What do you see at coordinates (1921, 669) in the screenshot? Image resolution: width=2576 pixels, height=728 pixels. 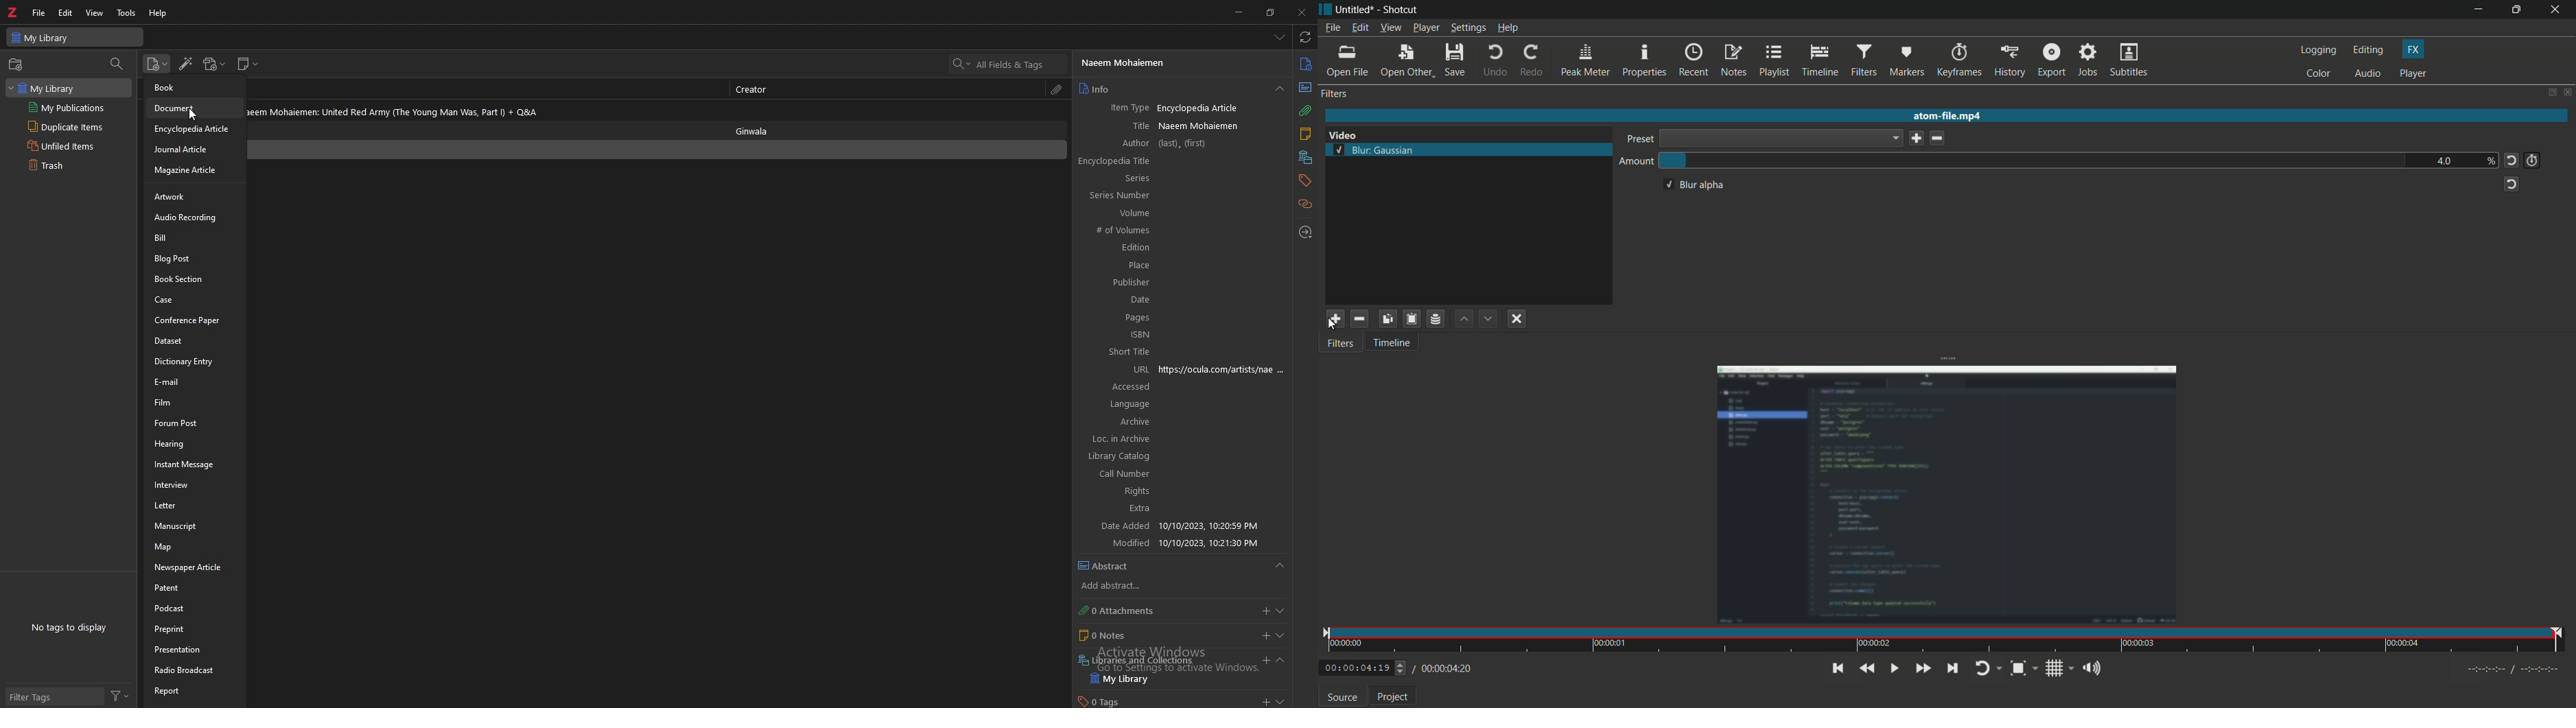 I see `quickly play forward` at bounding box center [1921, 669].